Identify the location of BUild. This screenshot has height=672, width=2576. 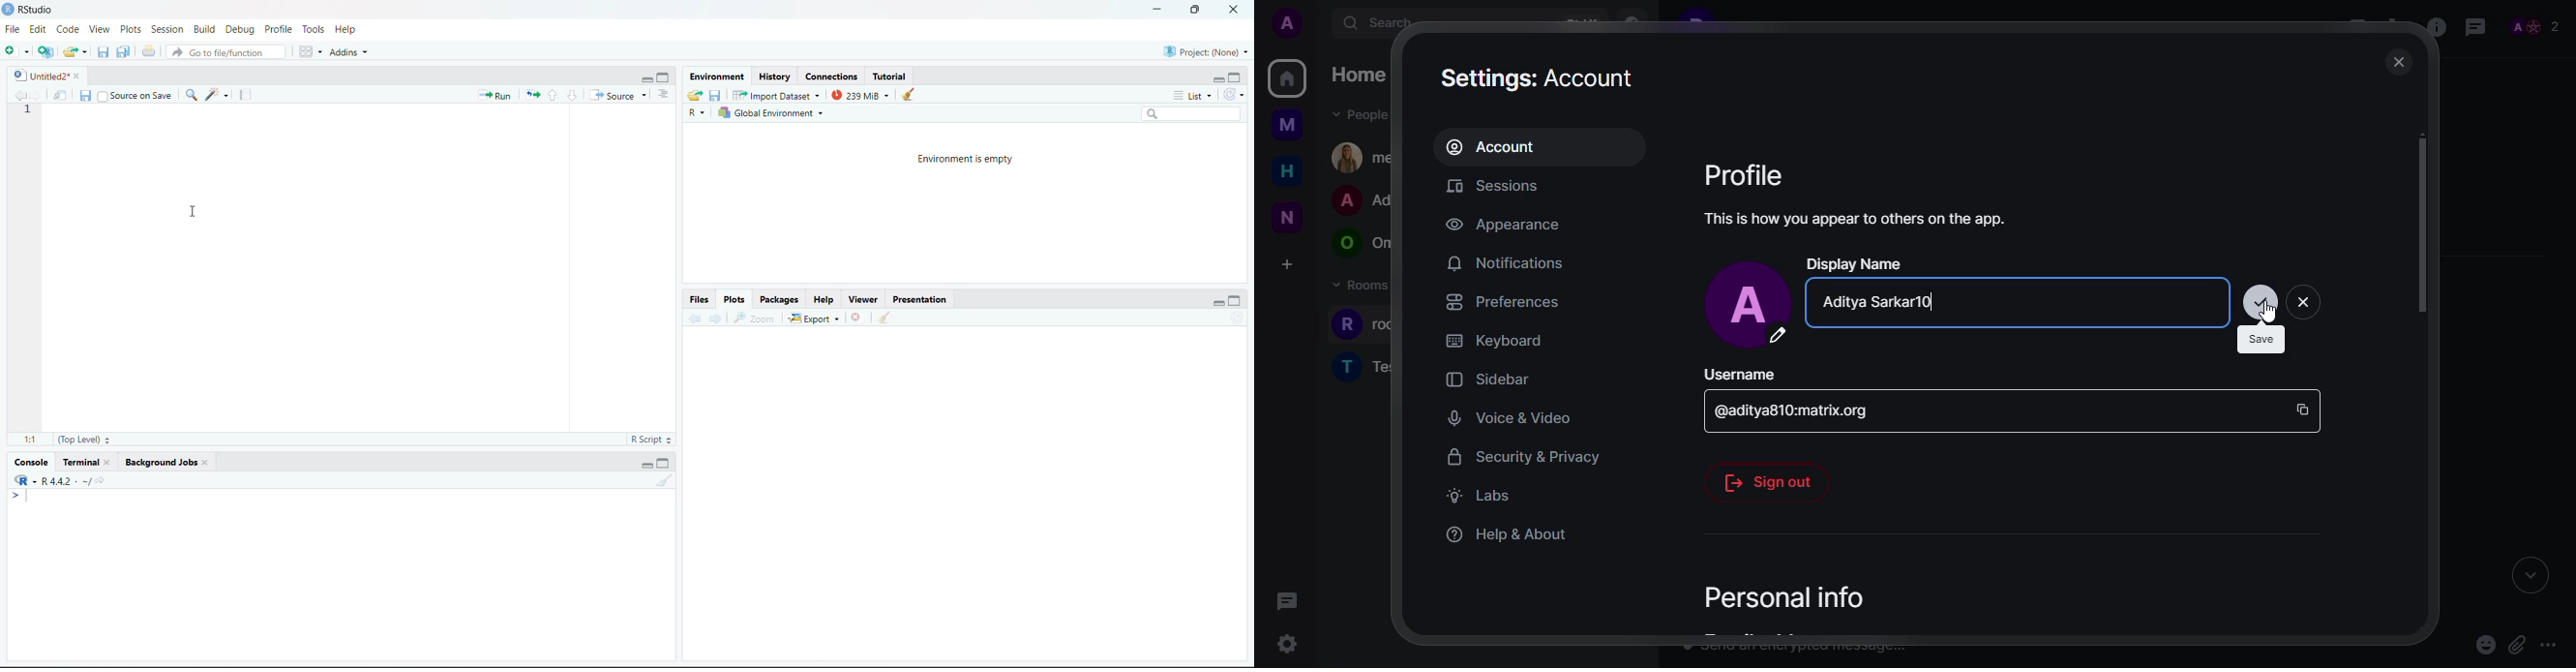
(207, 28).